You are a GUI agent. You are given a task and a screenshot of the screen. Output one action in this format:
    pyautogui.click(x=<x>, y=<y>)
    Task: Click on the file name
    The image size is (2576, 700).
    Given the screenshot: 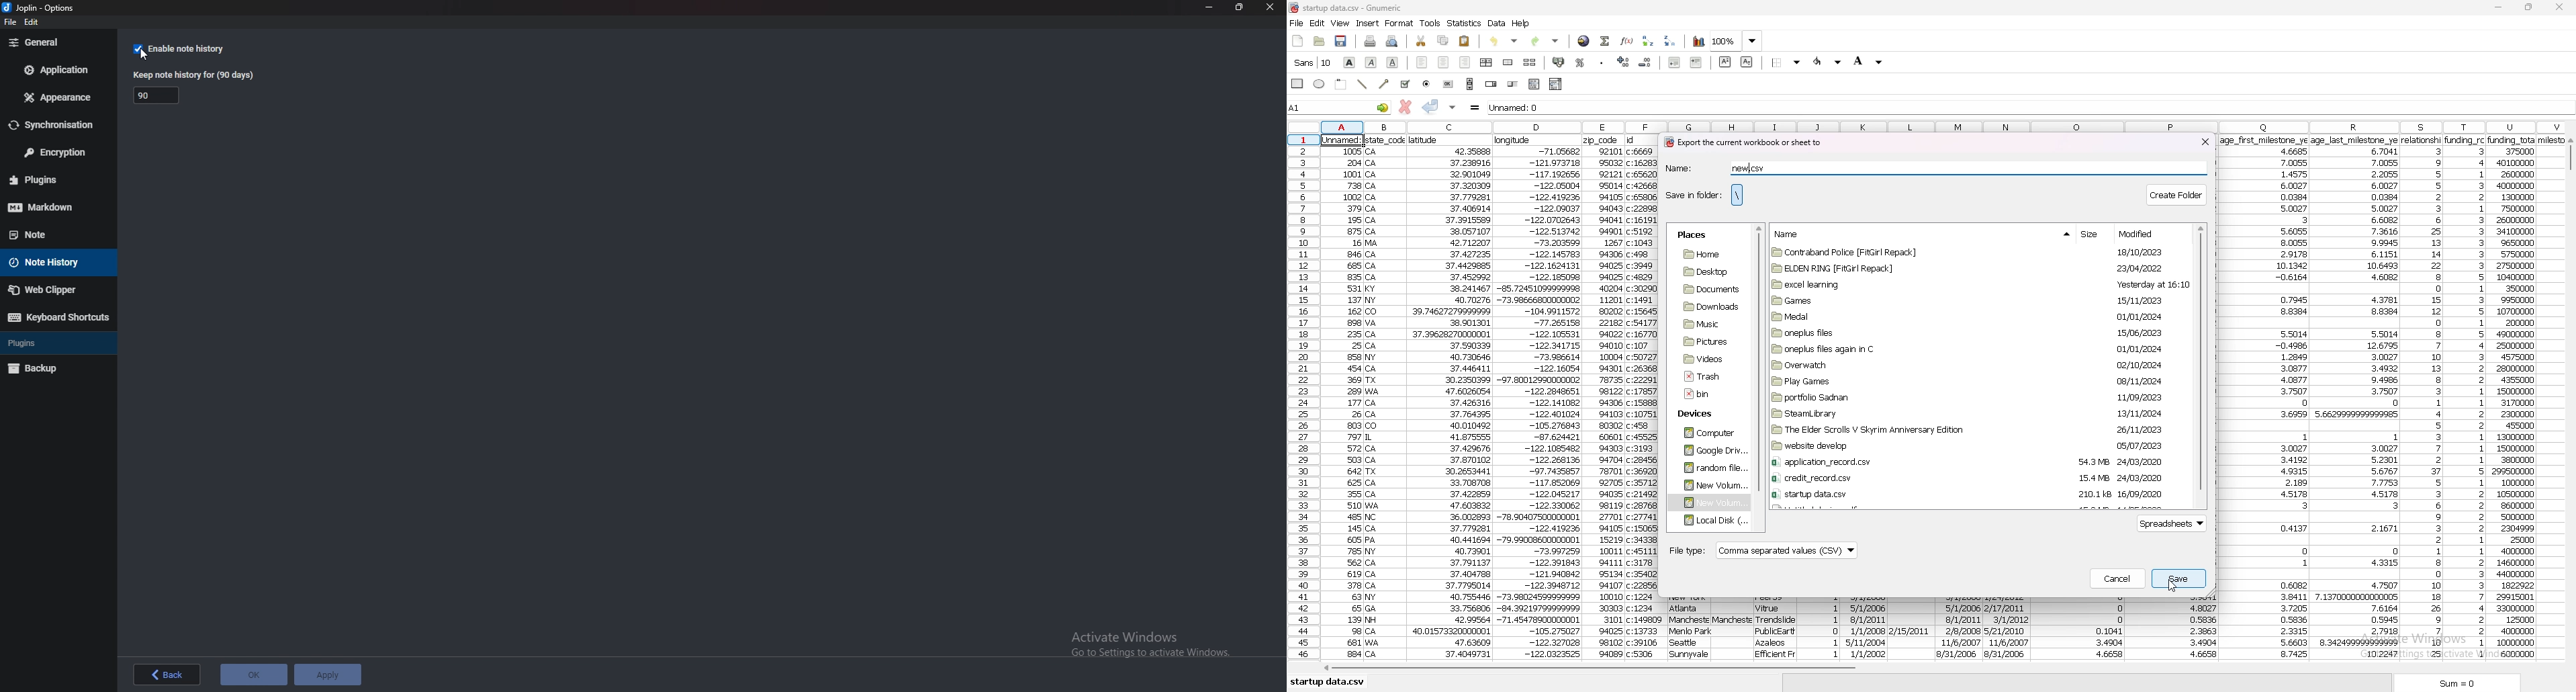 What is the action you would take?
    pyautogui.click(x=1362, y=7)
    